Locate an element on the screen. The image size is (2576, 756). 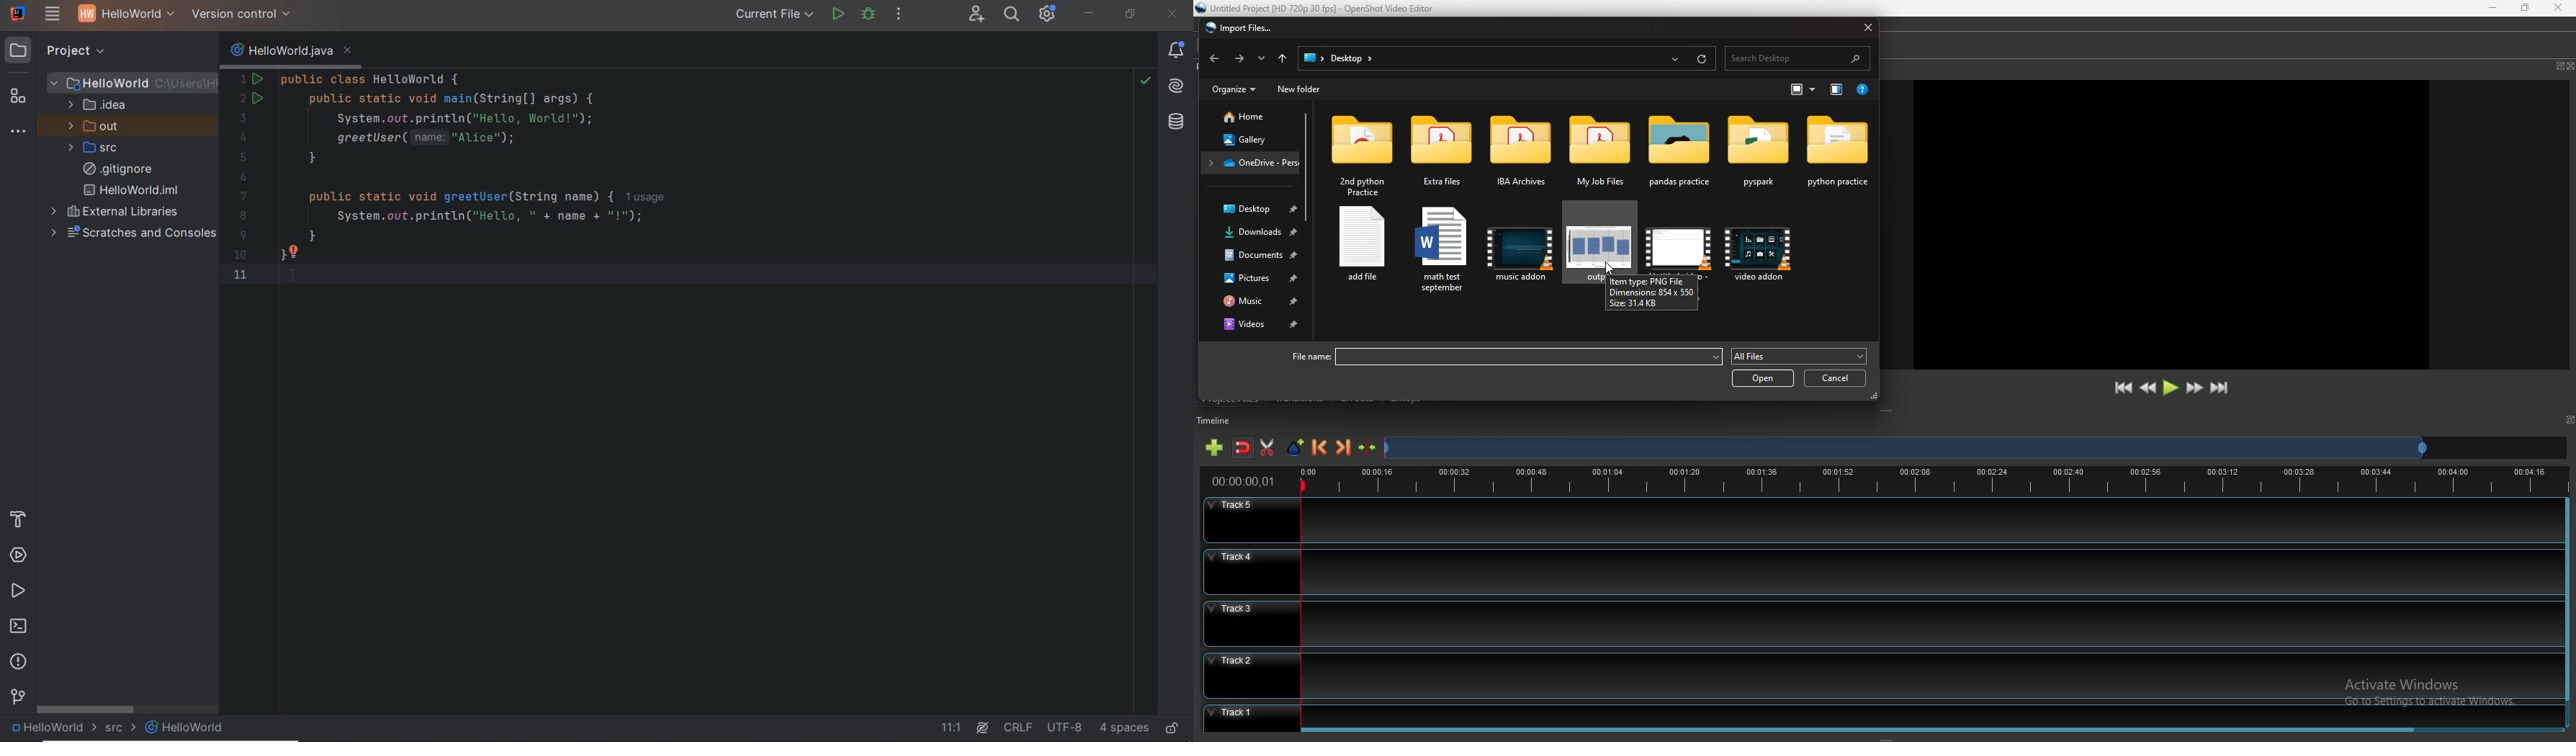
track 2 is located at coordinates (1879, 674).